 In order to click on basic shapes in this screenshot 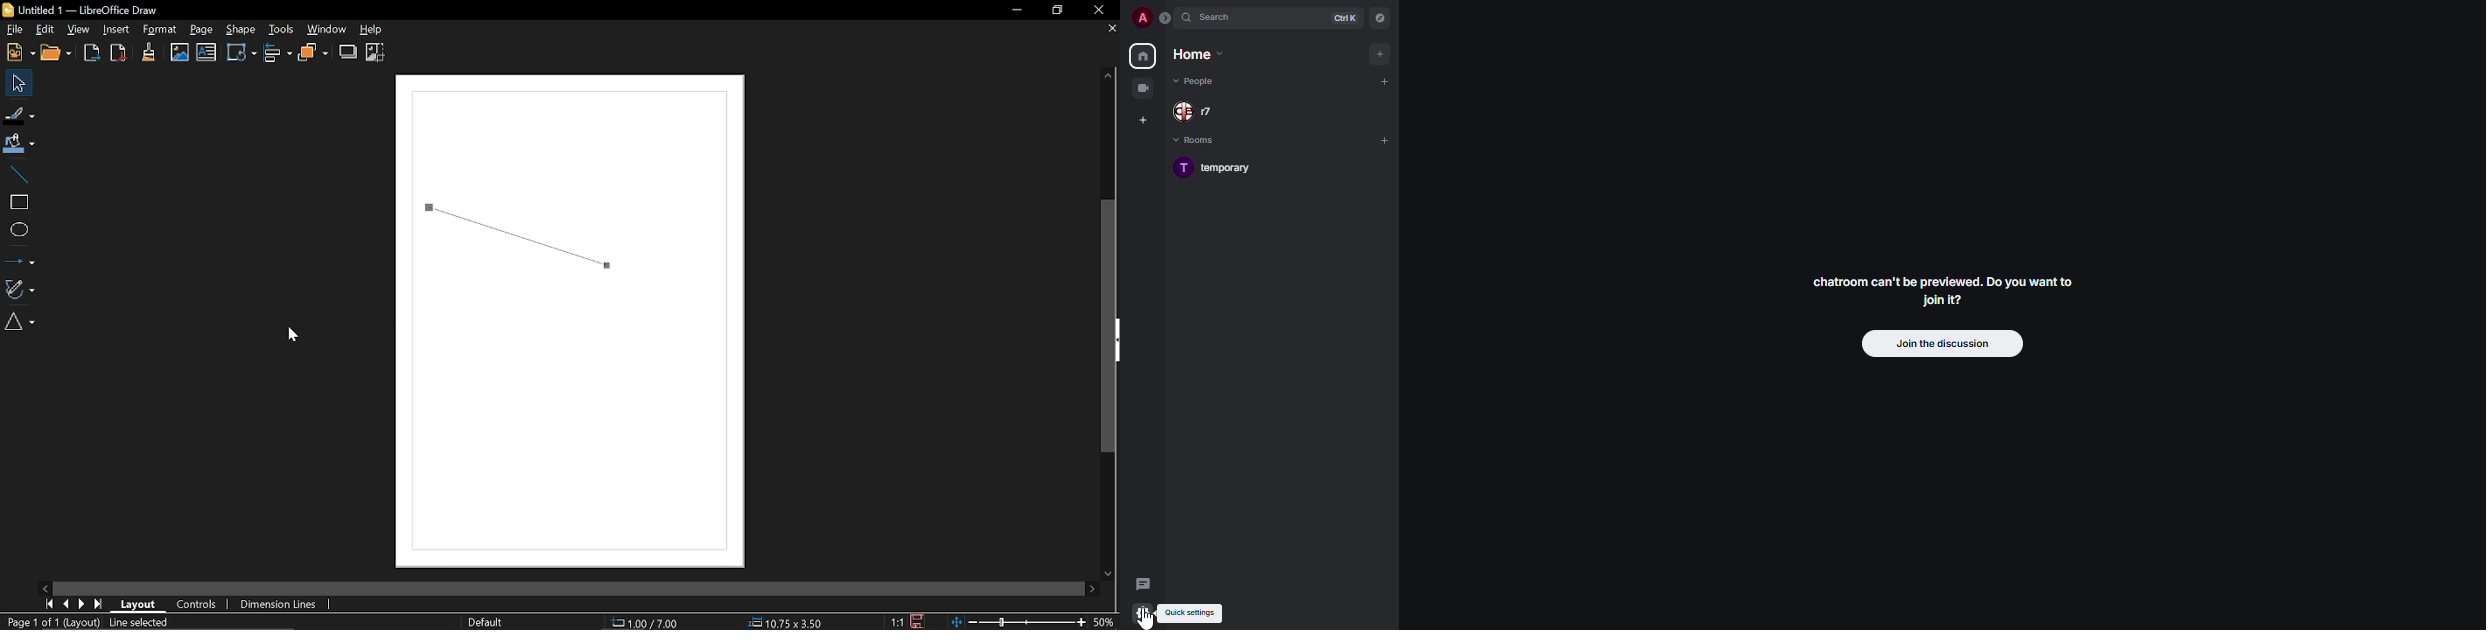, I will do `click(23, 324)`.